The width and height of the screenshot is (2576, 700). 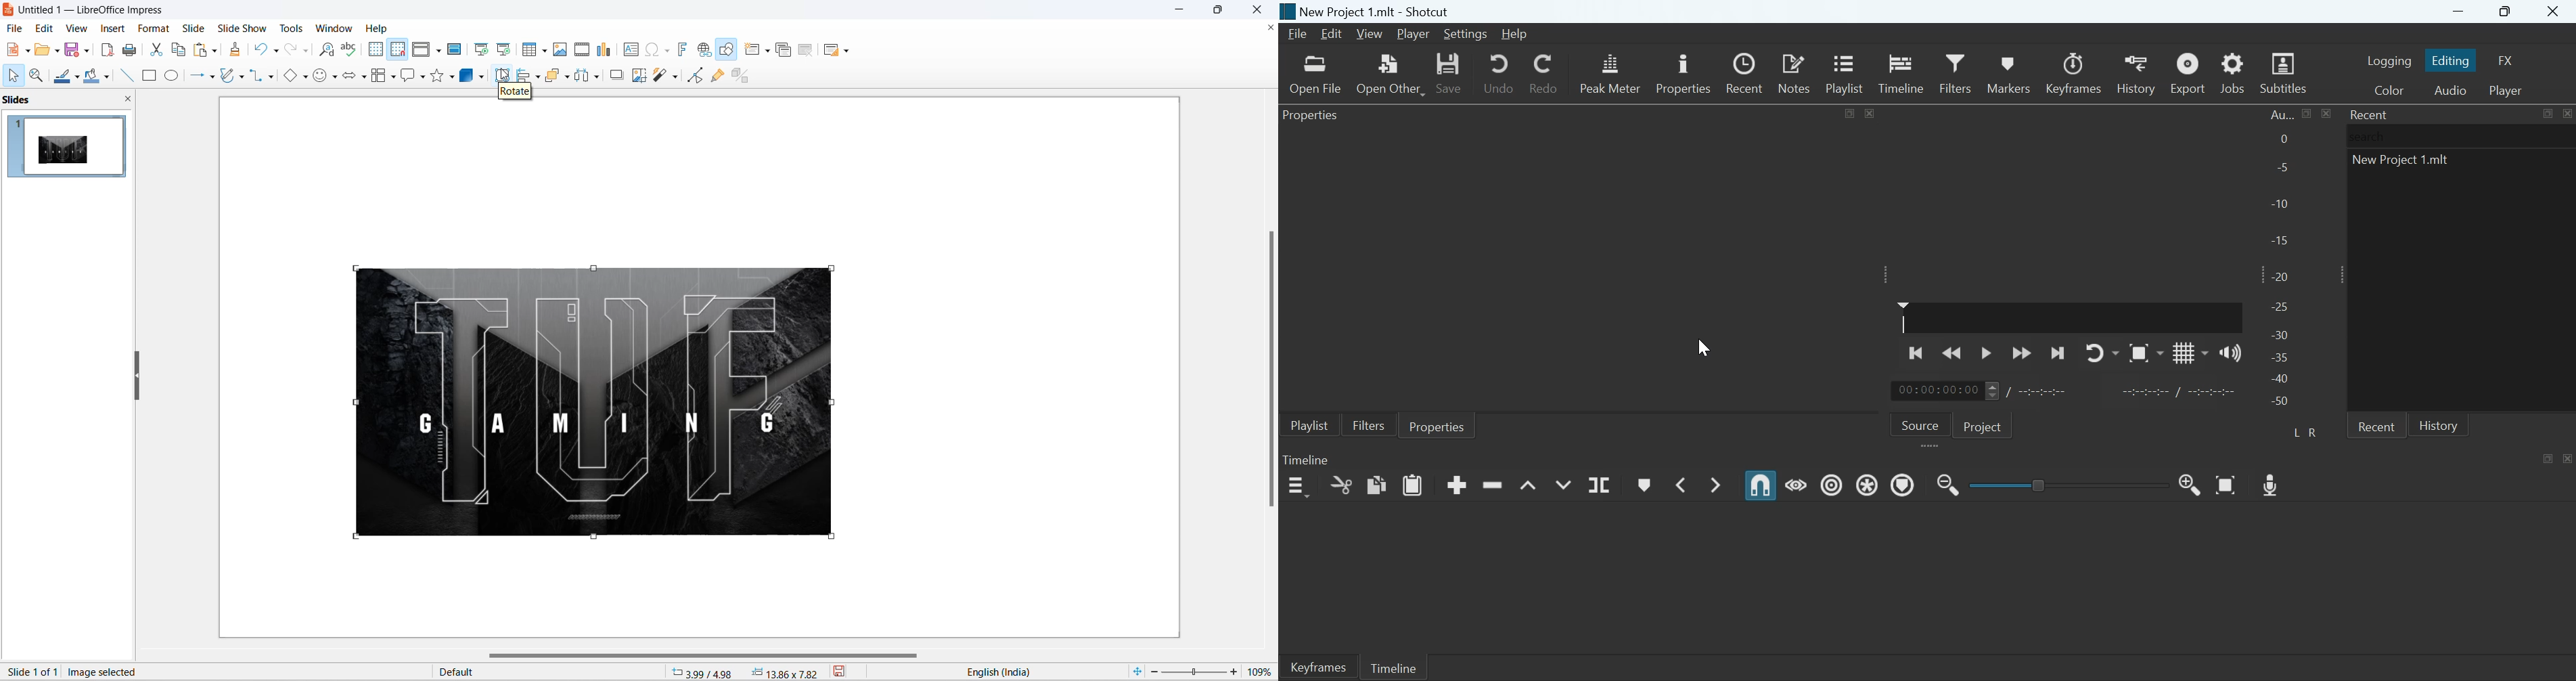 What do you see at coordinates (1991, 391) in the screenshot?
I see `Scroll buttons` at bounding box center [1991, 391].